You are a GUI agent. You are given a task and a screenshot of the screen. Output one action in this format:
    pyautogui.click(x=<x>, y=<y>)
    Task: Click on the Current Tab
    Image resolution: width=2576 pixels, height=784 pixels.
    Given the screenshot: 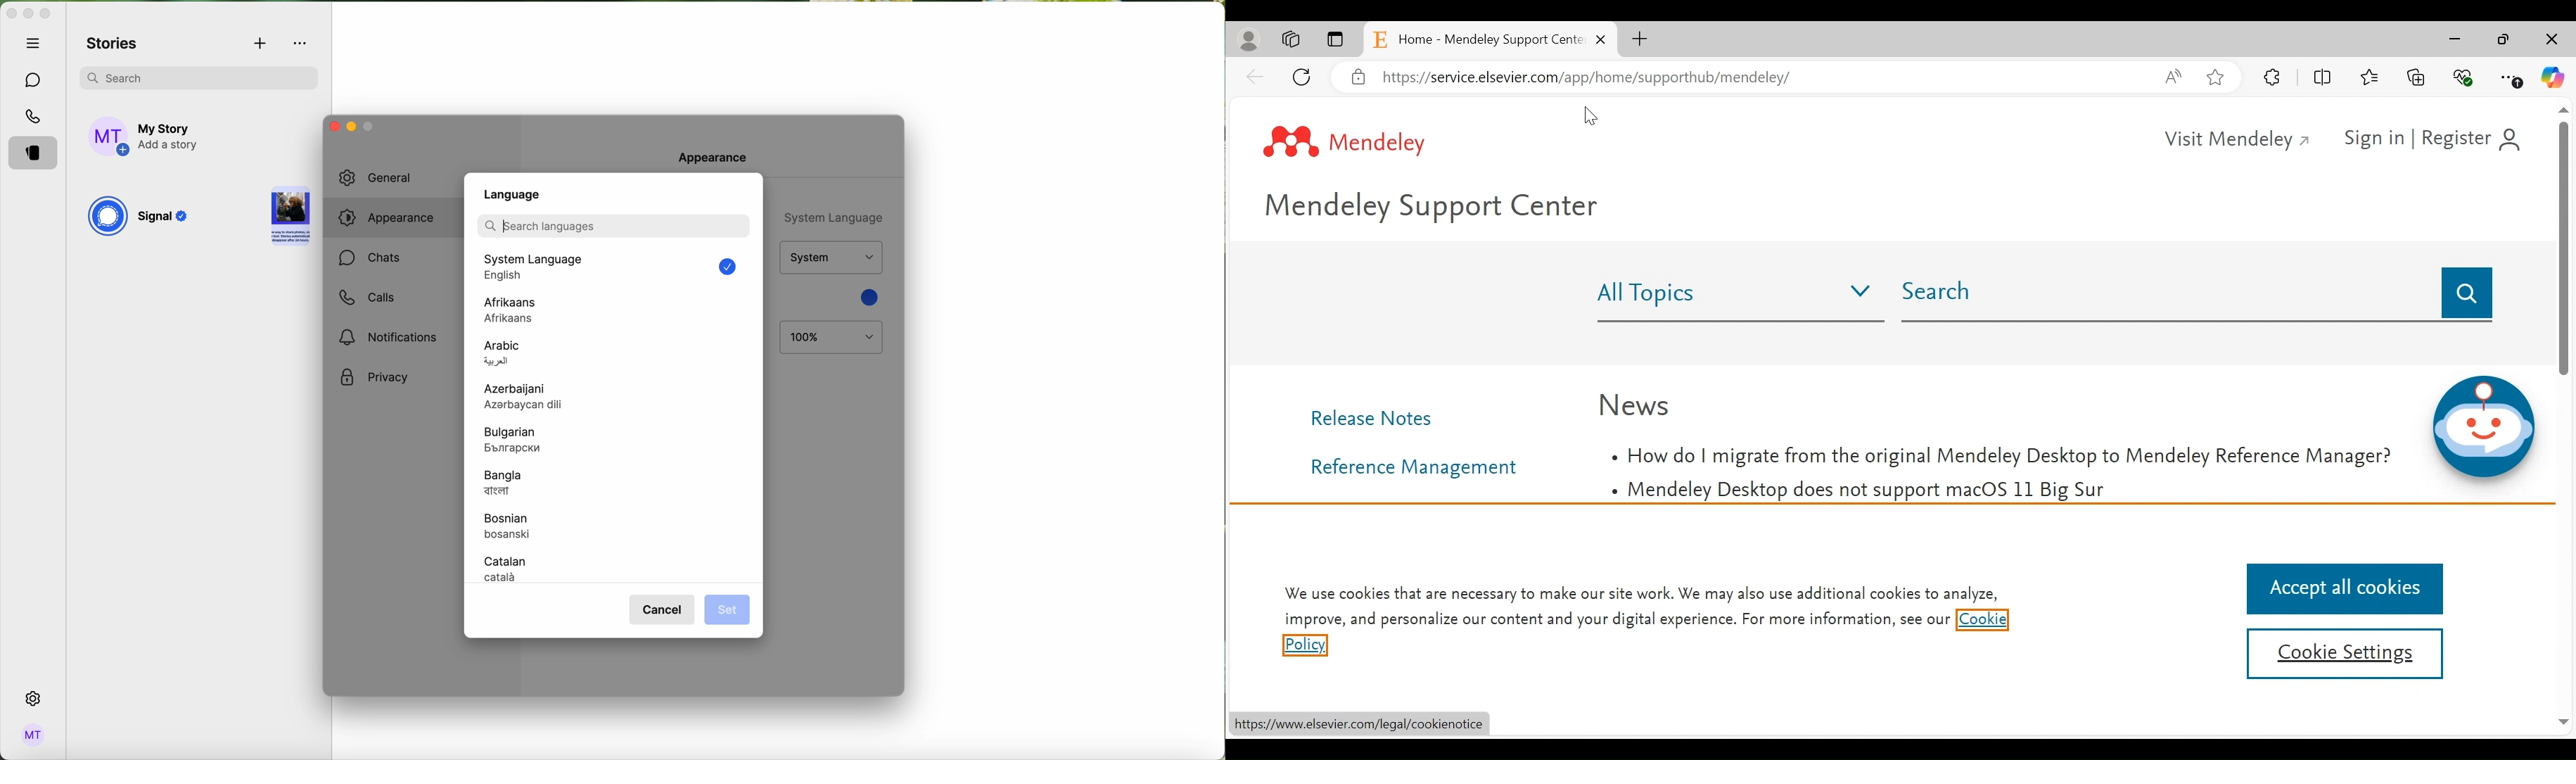 What is the action you would take?
    pyautogui.click(x=1491, y=39)
    